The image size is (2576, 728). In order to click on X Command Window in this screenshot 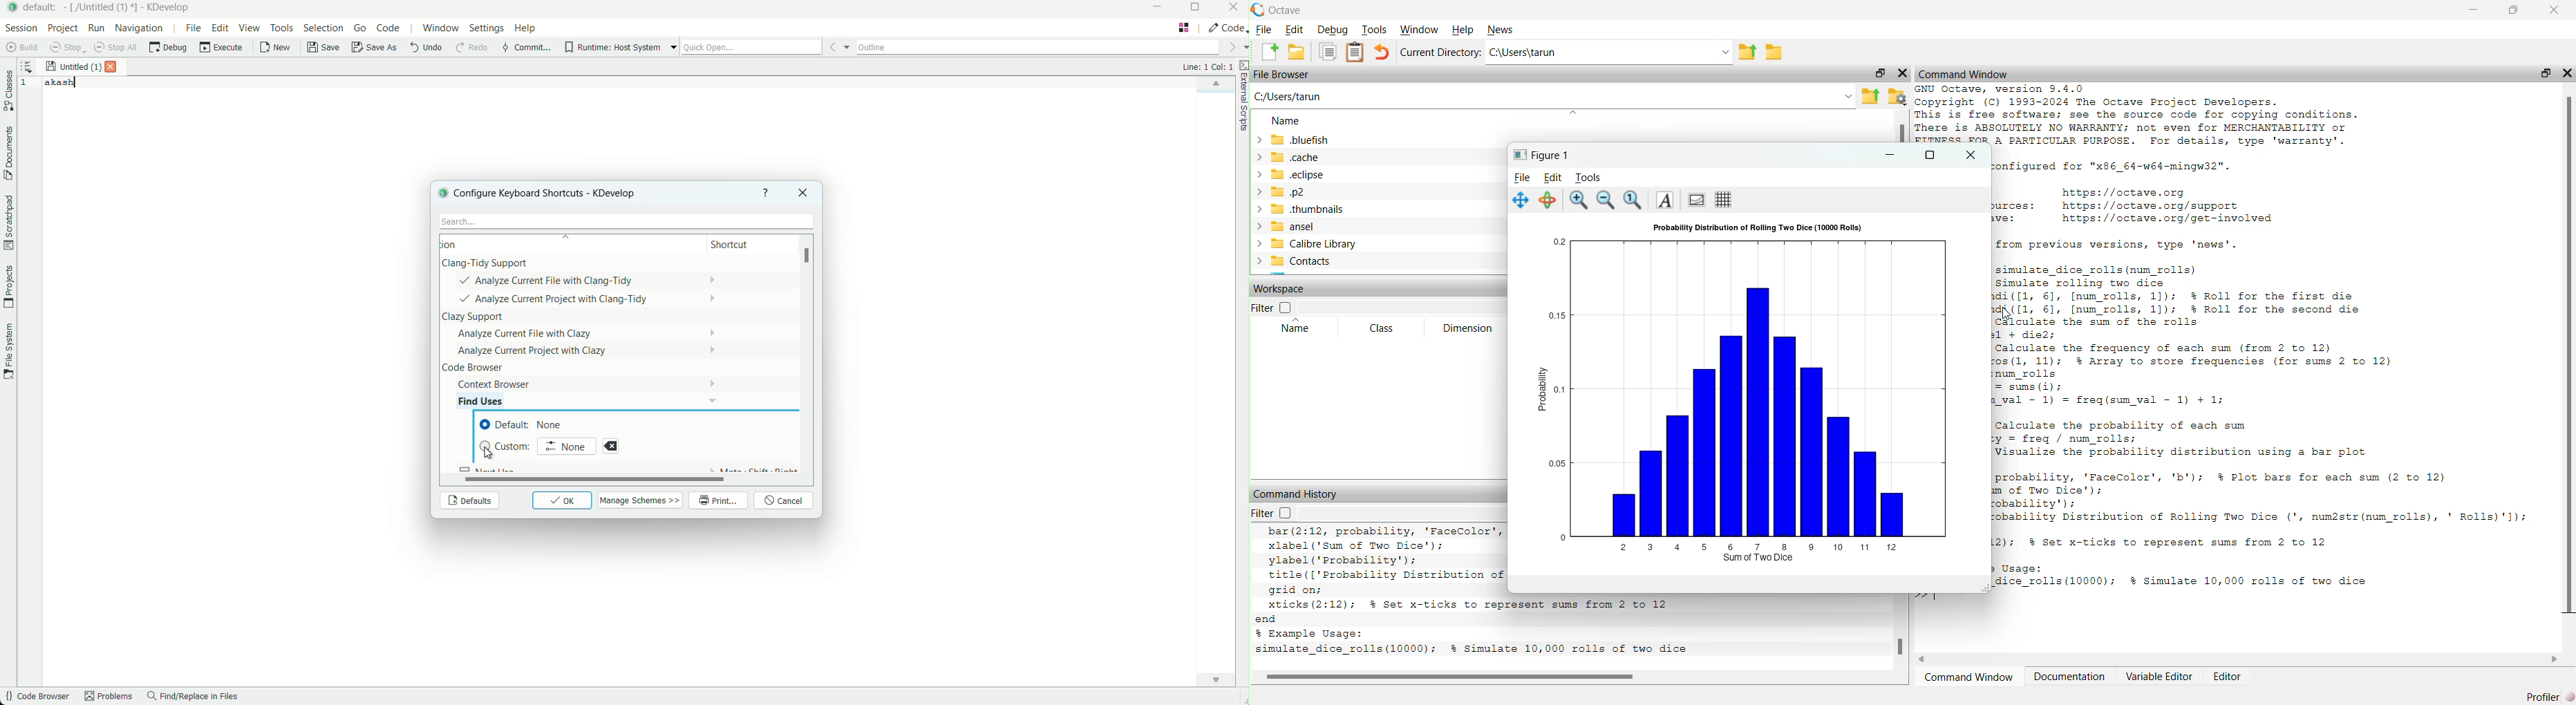, I will do `click(1978, 71)`.